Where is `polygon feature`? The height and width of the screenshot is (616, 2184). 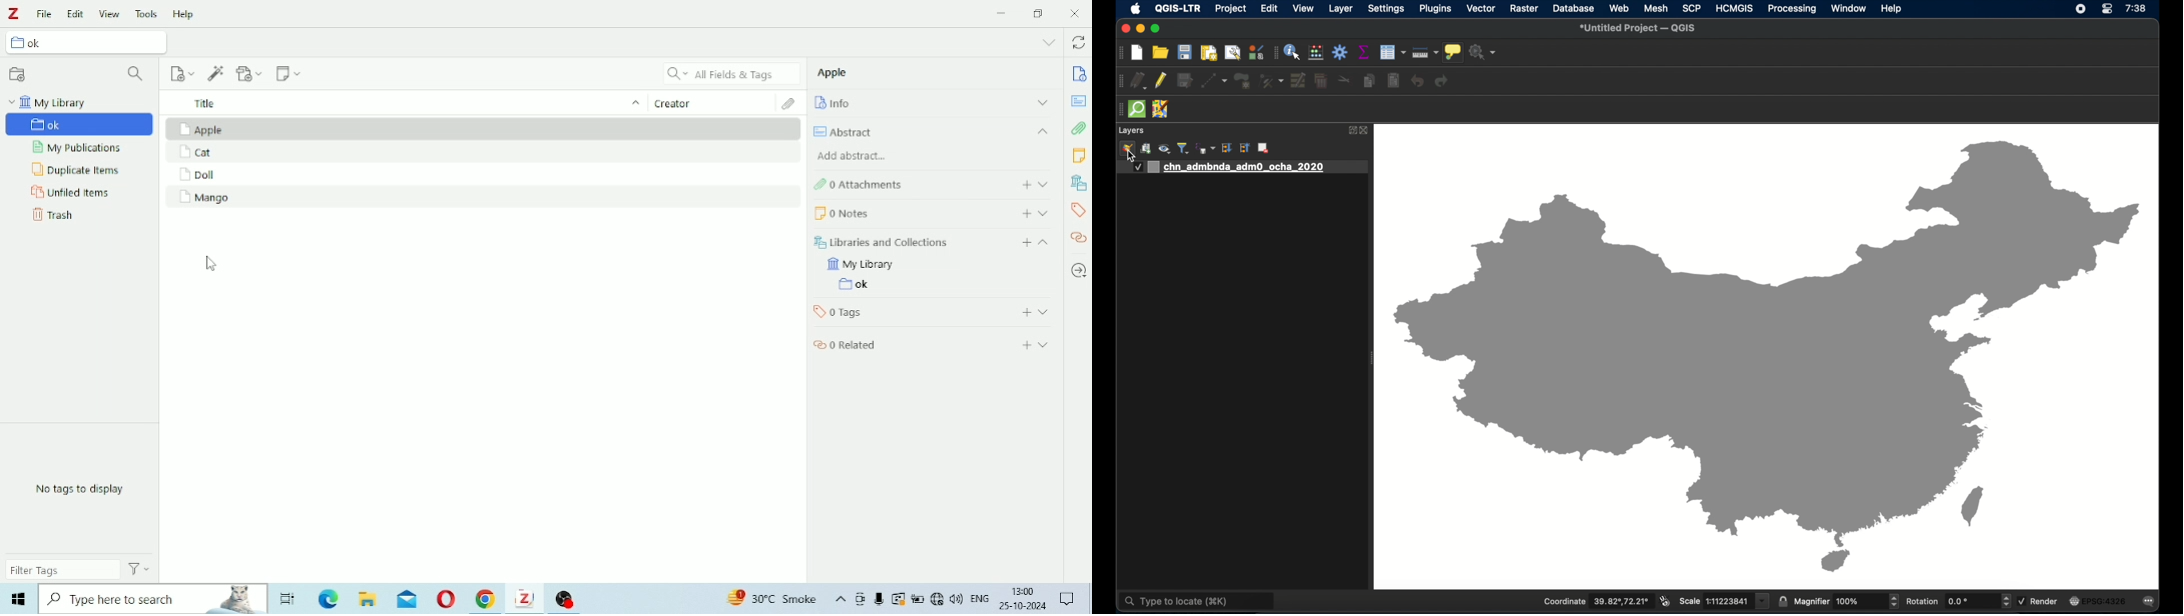 polygon feature is located at coordinates (1243, 81).